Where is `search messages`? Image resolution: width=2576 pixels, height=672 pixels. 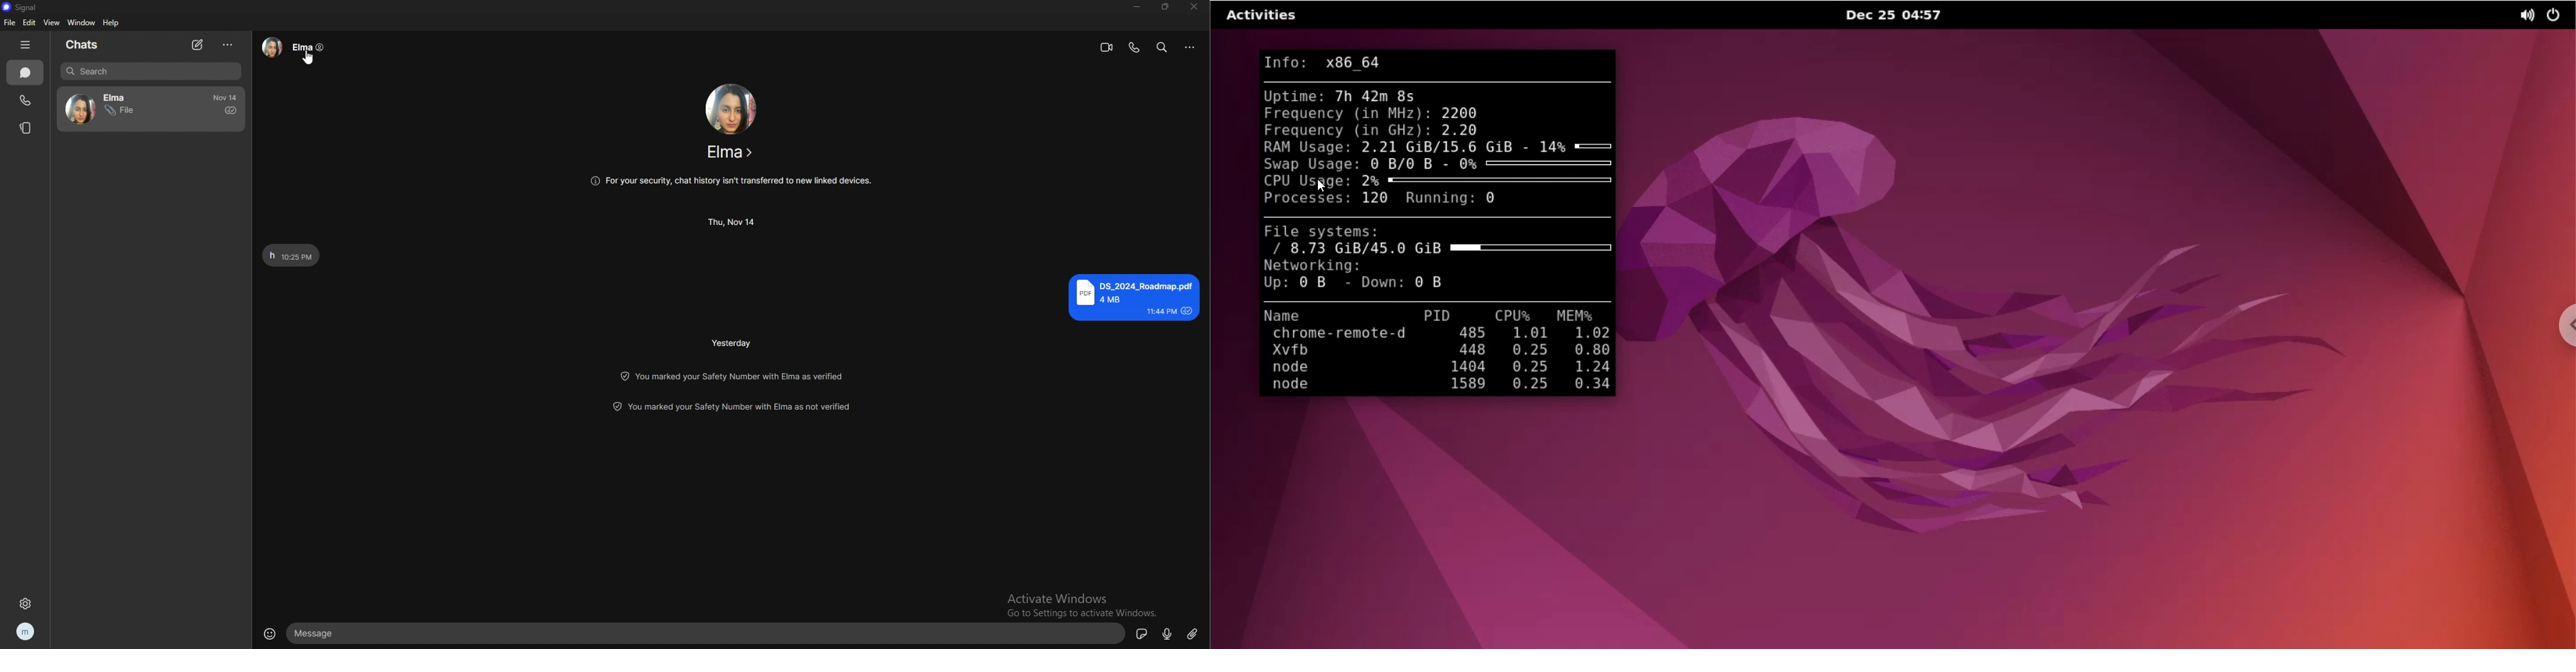
search messages is located at coordinates (151, 71).